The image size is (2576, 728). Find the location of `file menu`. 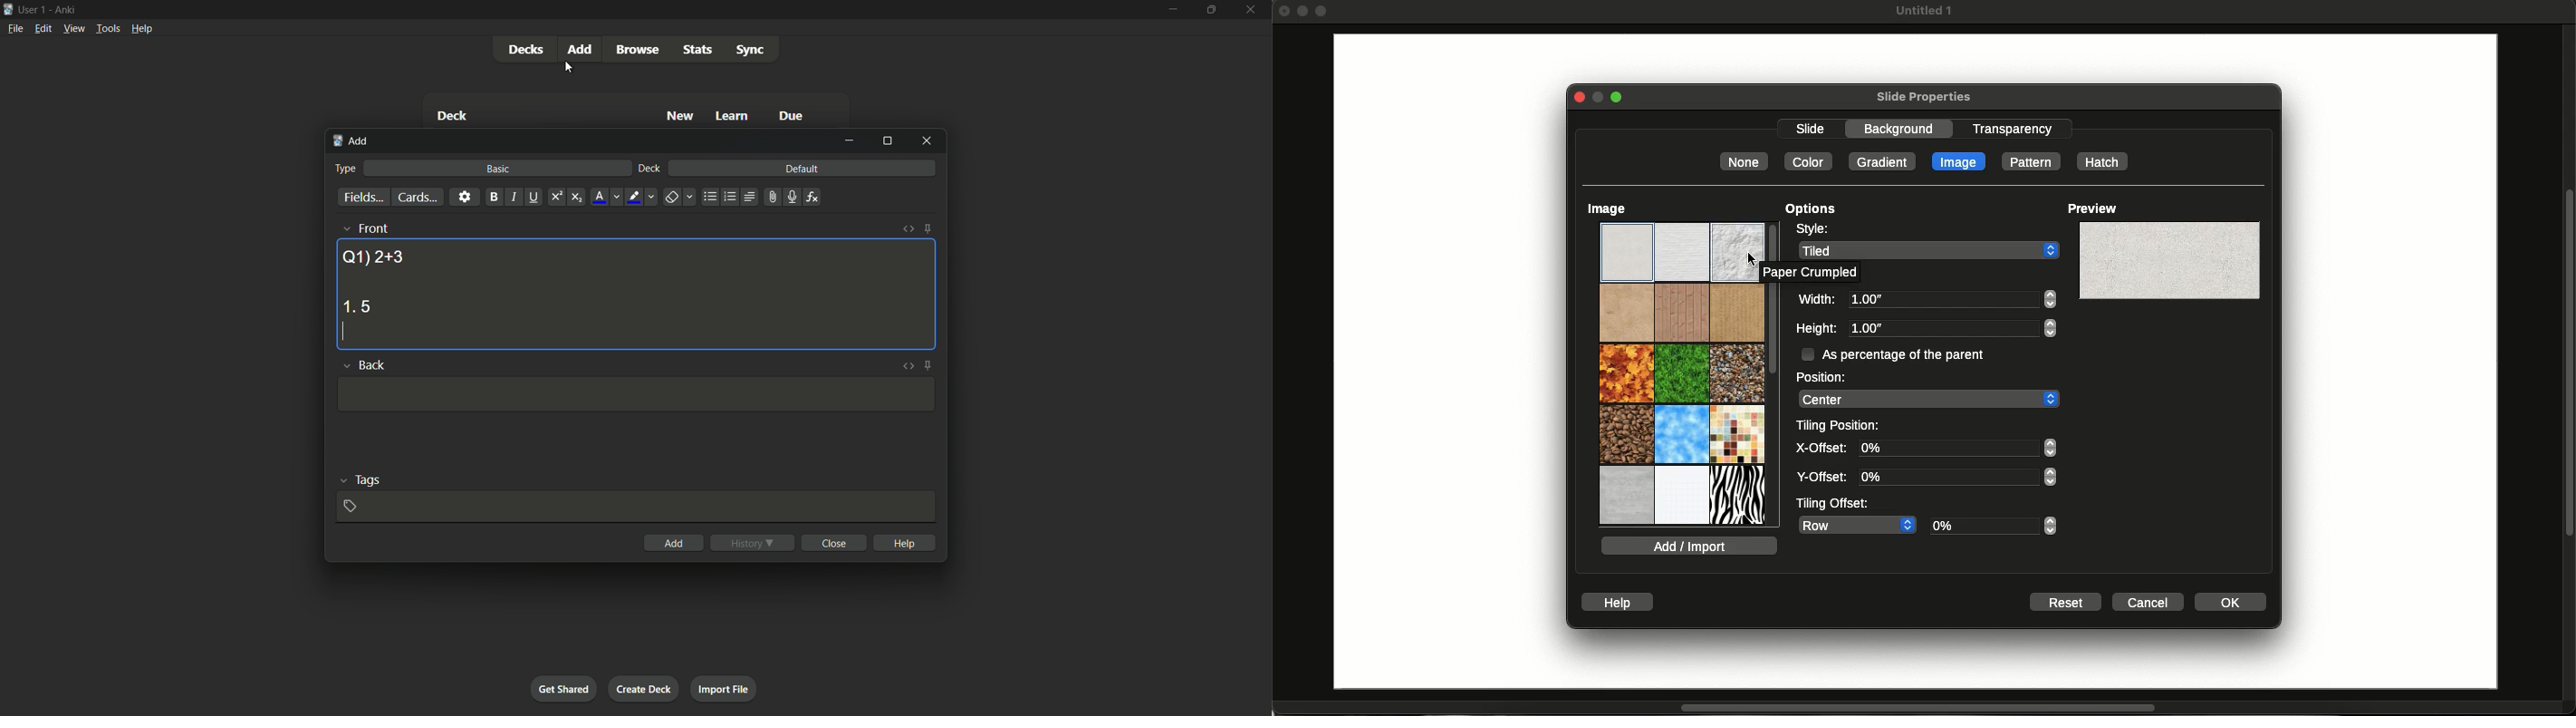

file menu is located at coordinates (17, 28).